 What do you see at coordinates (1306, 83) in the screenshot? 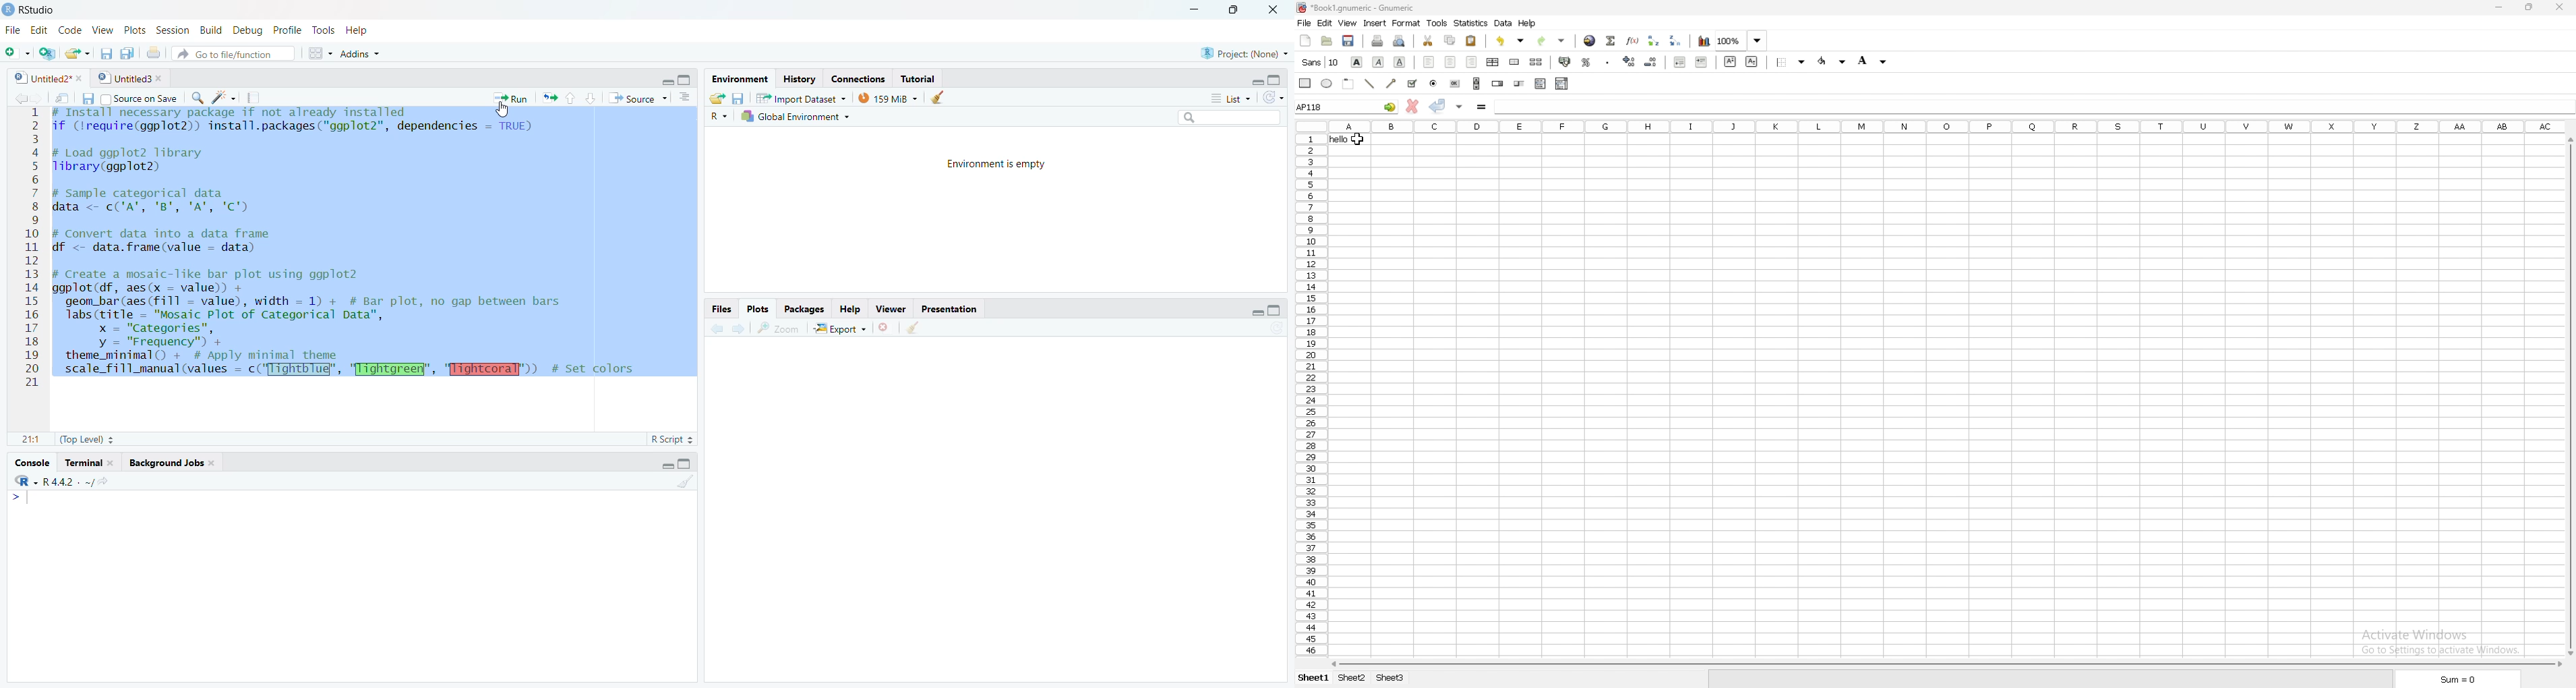
I see `rectangle` at bounding box center [1306, 83].